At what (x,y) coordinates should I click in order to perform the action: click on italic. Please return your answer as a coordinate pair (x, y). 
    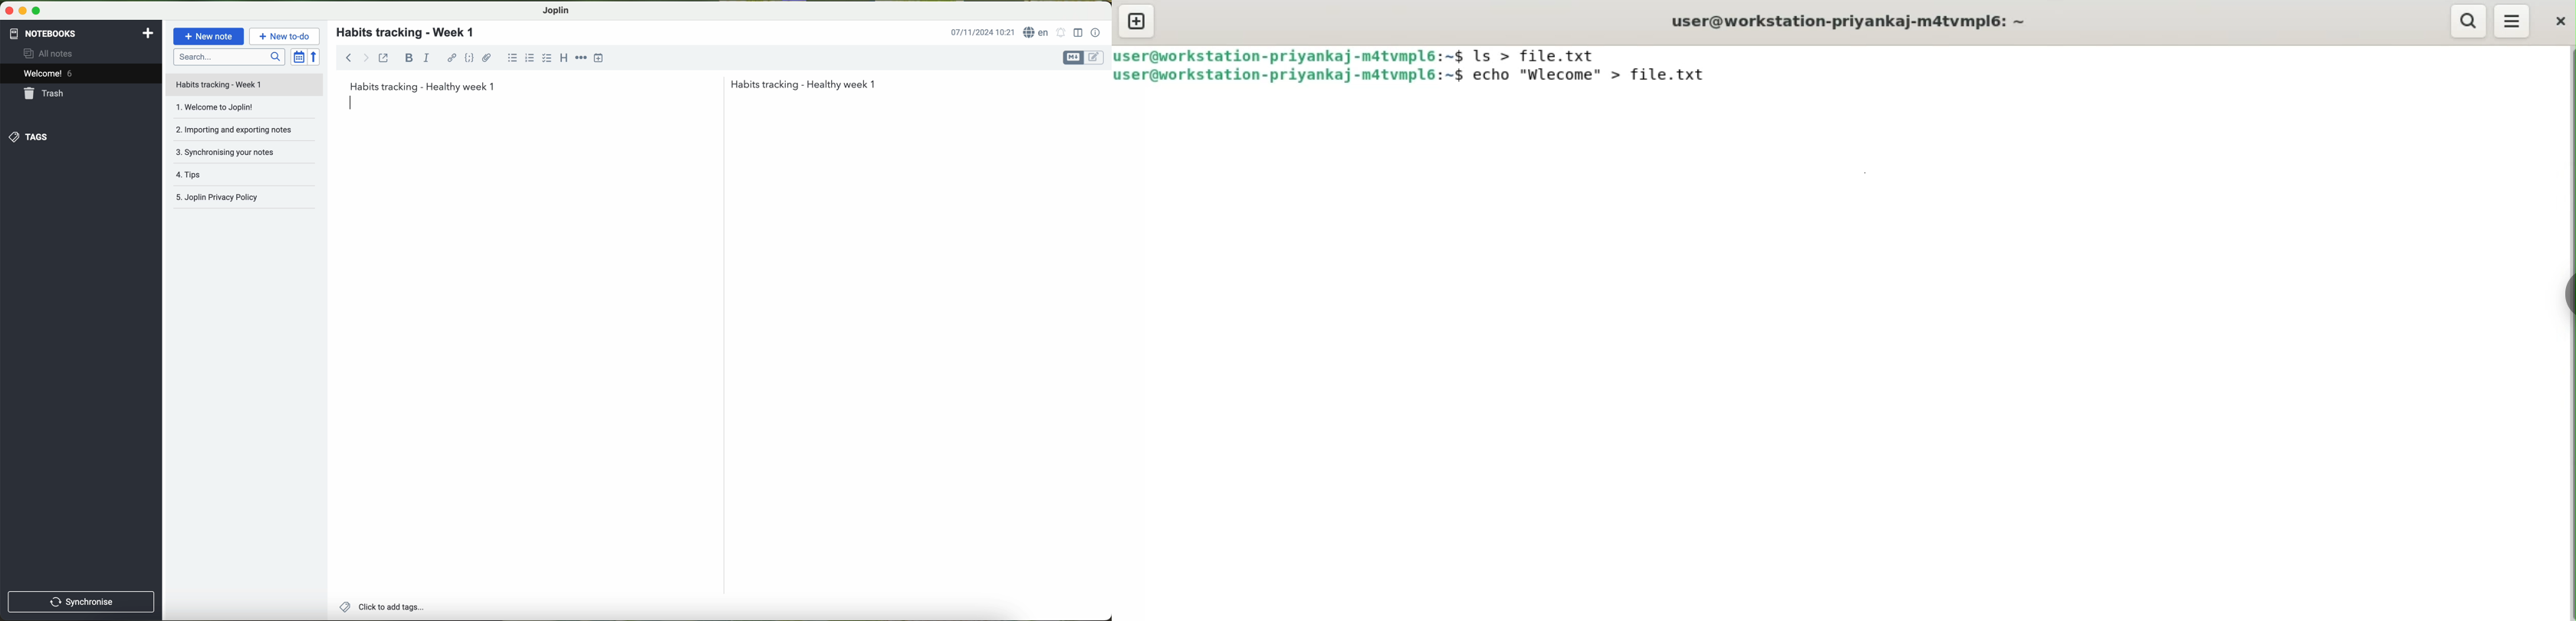
    Looking at the image, I should click on (426, 57).